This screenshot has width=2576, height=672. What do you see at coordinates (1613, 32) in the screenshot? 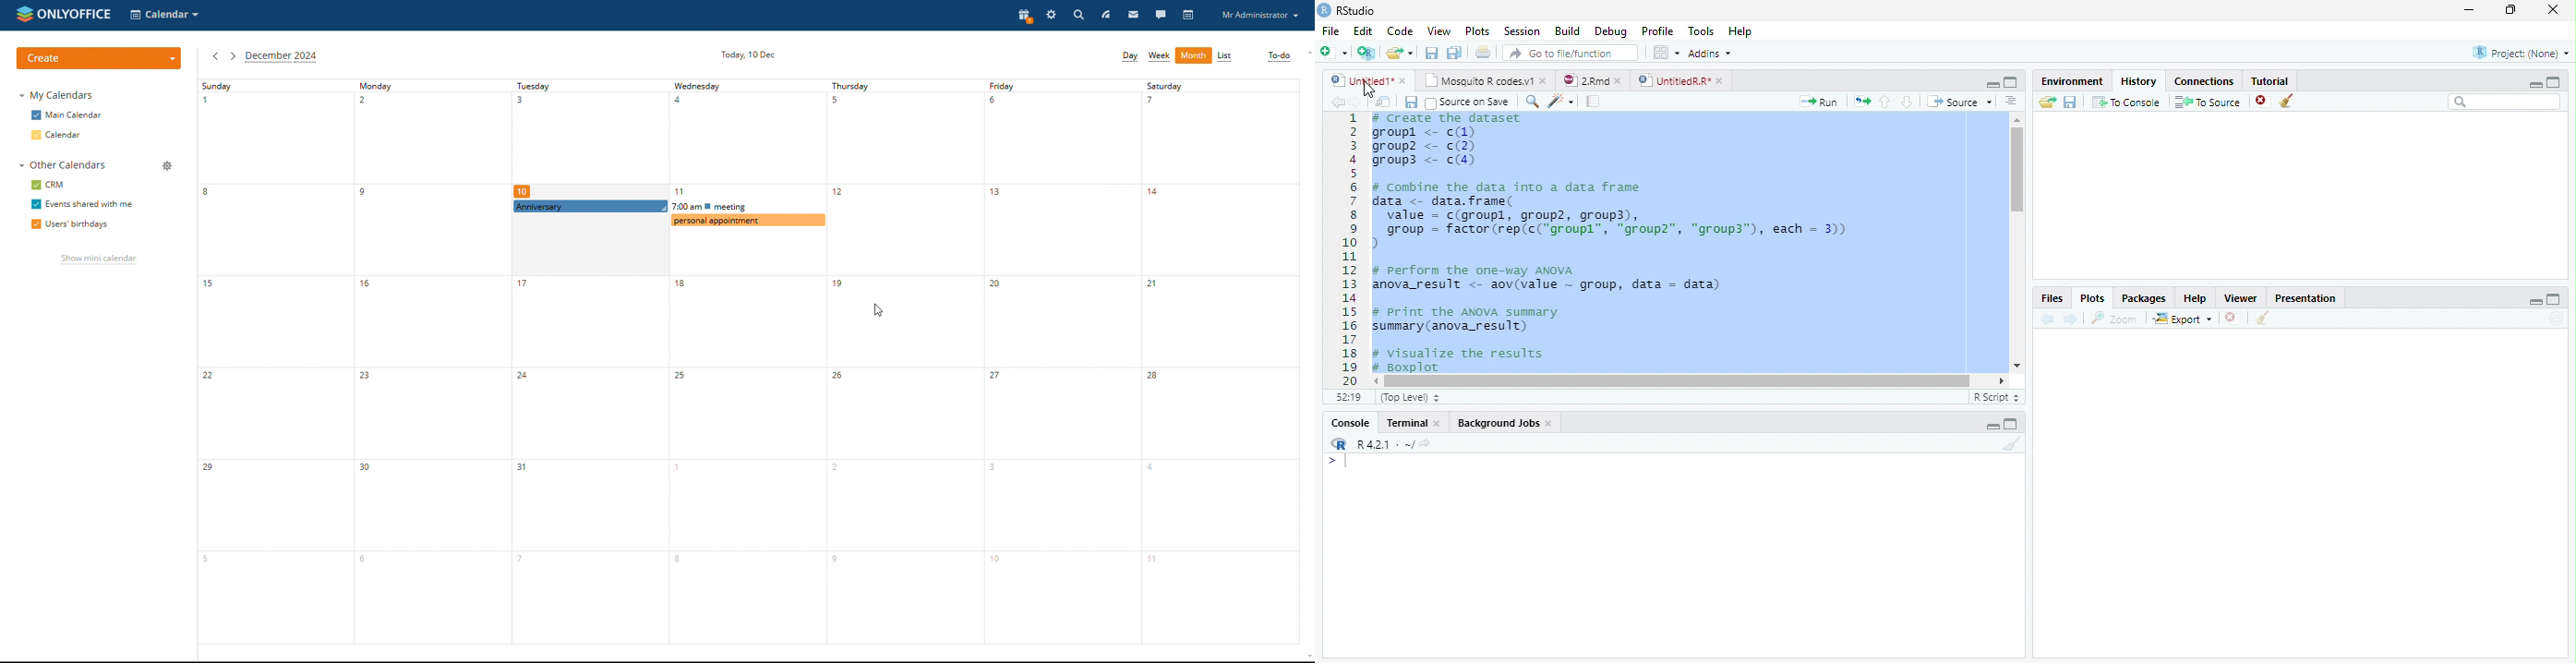
I see `debug` at bounding box center [1613, 32].